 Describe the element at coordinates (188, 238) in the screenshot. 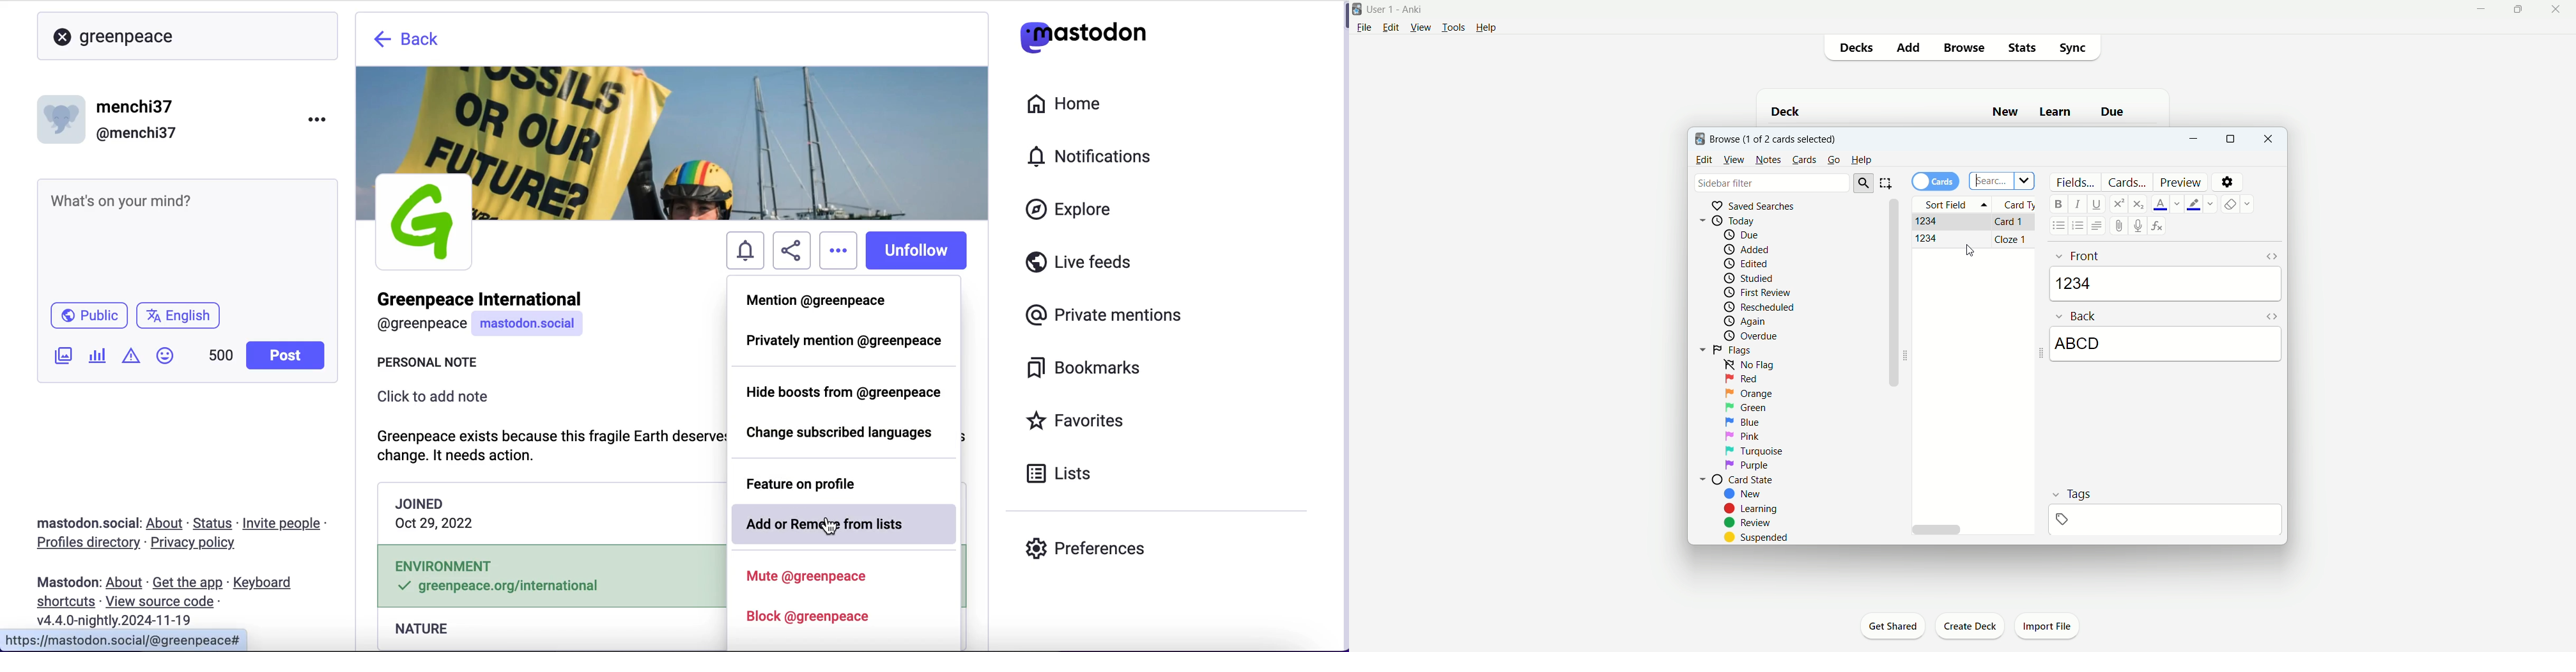

I see `post what's n your mind` at that location.